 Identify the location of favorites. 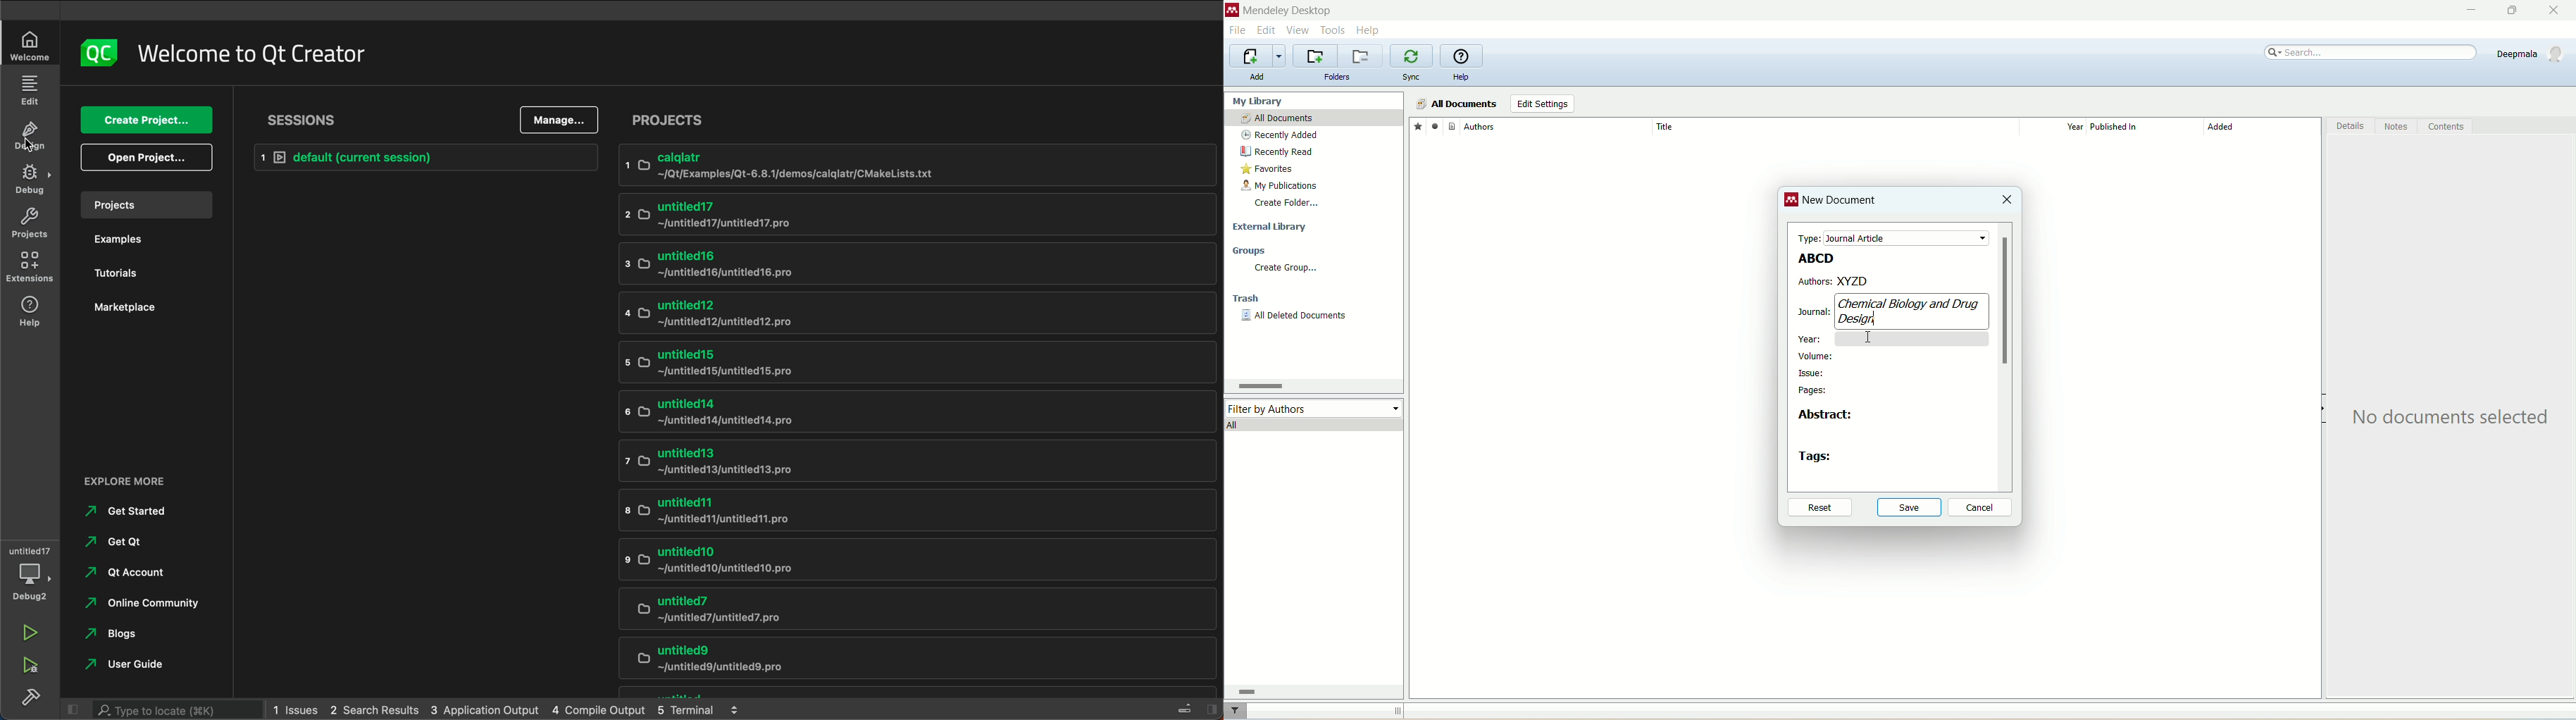
(1417, 125).